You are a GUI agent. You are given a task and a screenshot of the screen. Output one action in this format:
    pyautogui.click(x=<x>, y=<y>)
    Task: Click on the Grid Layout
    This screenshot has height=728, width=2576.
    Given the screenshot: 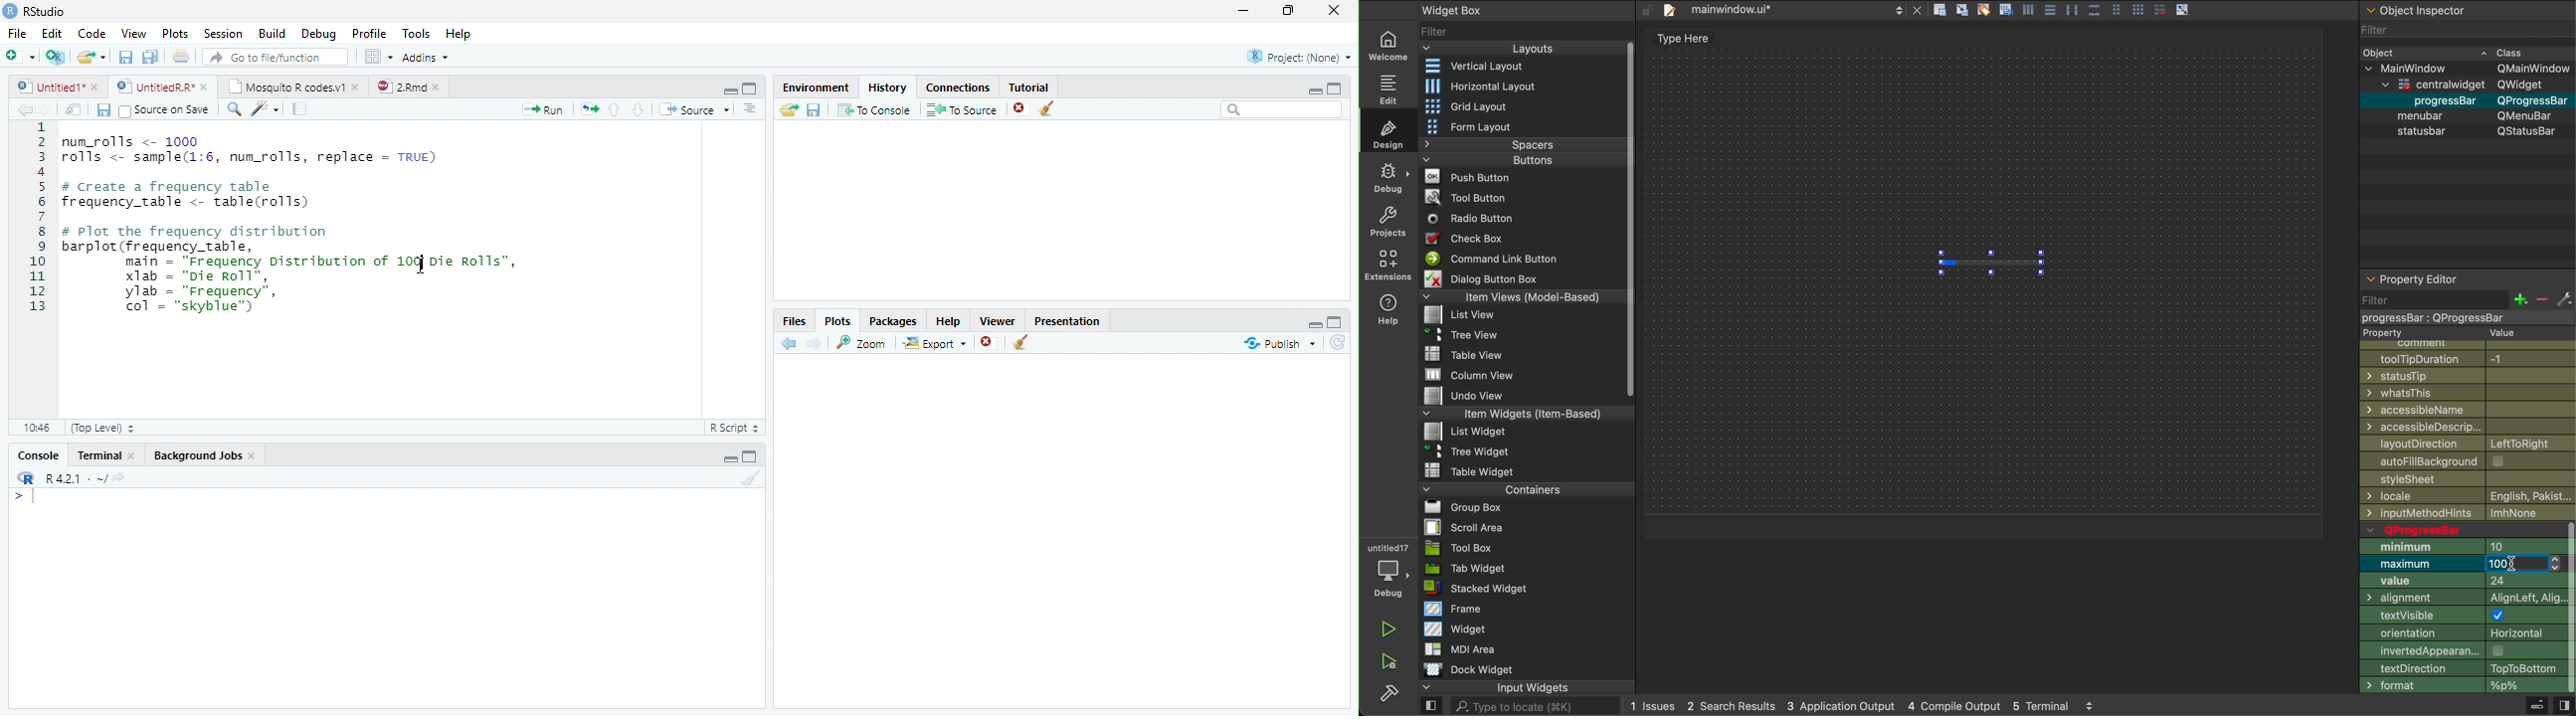 What is the action you would take?
    pyautogui.click(x=1492, y=105)
    